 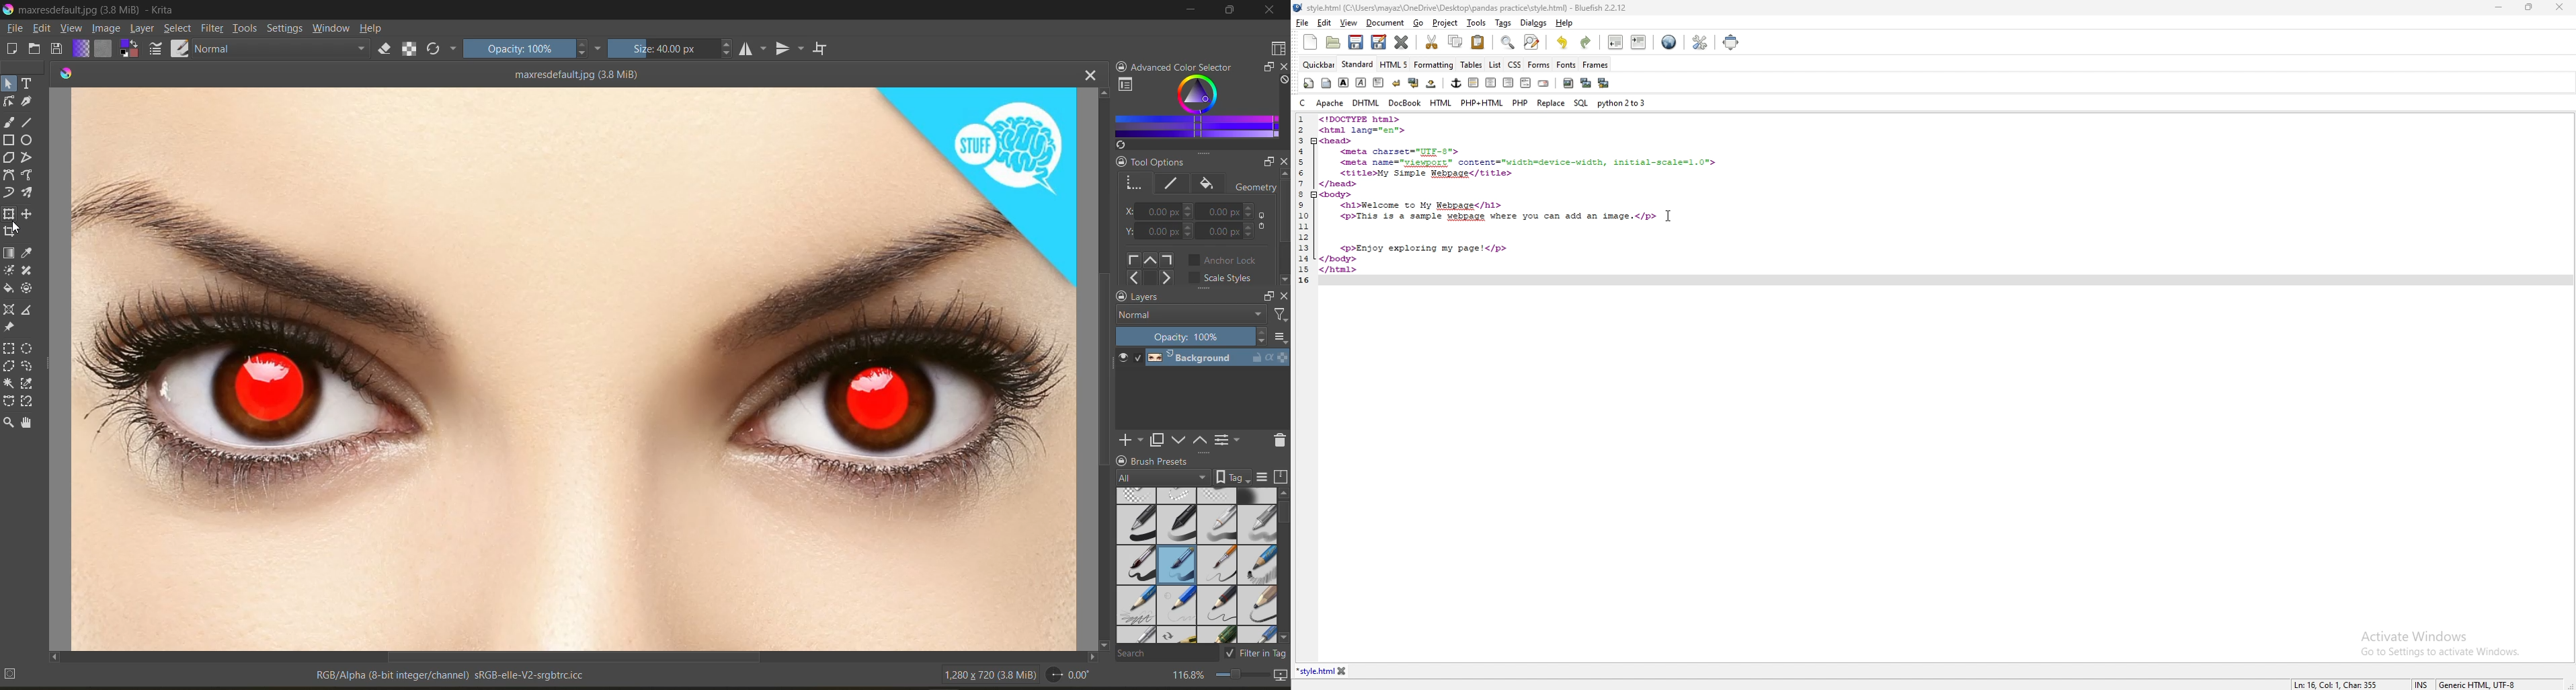 What do you see at coordinates (298, 677) in the screenshot?
I see `metadata` at bounding box center [298, 677].